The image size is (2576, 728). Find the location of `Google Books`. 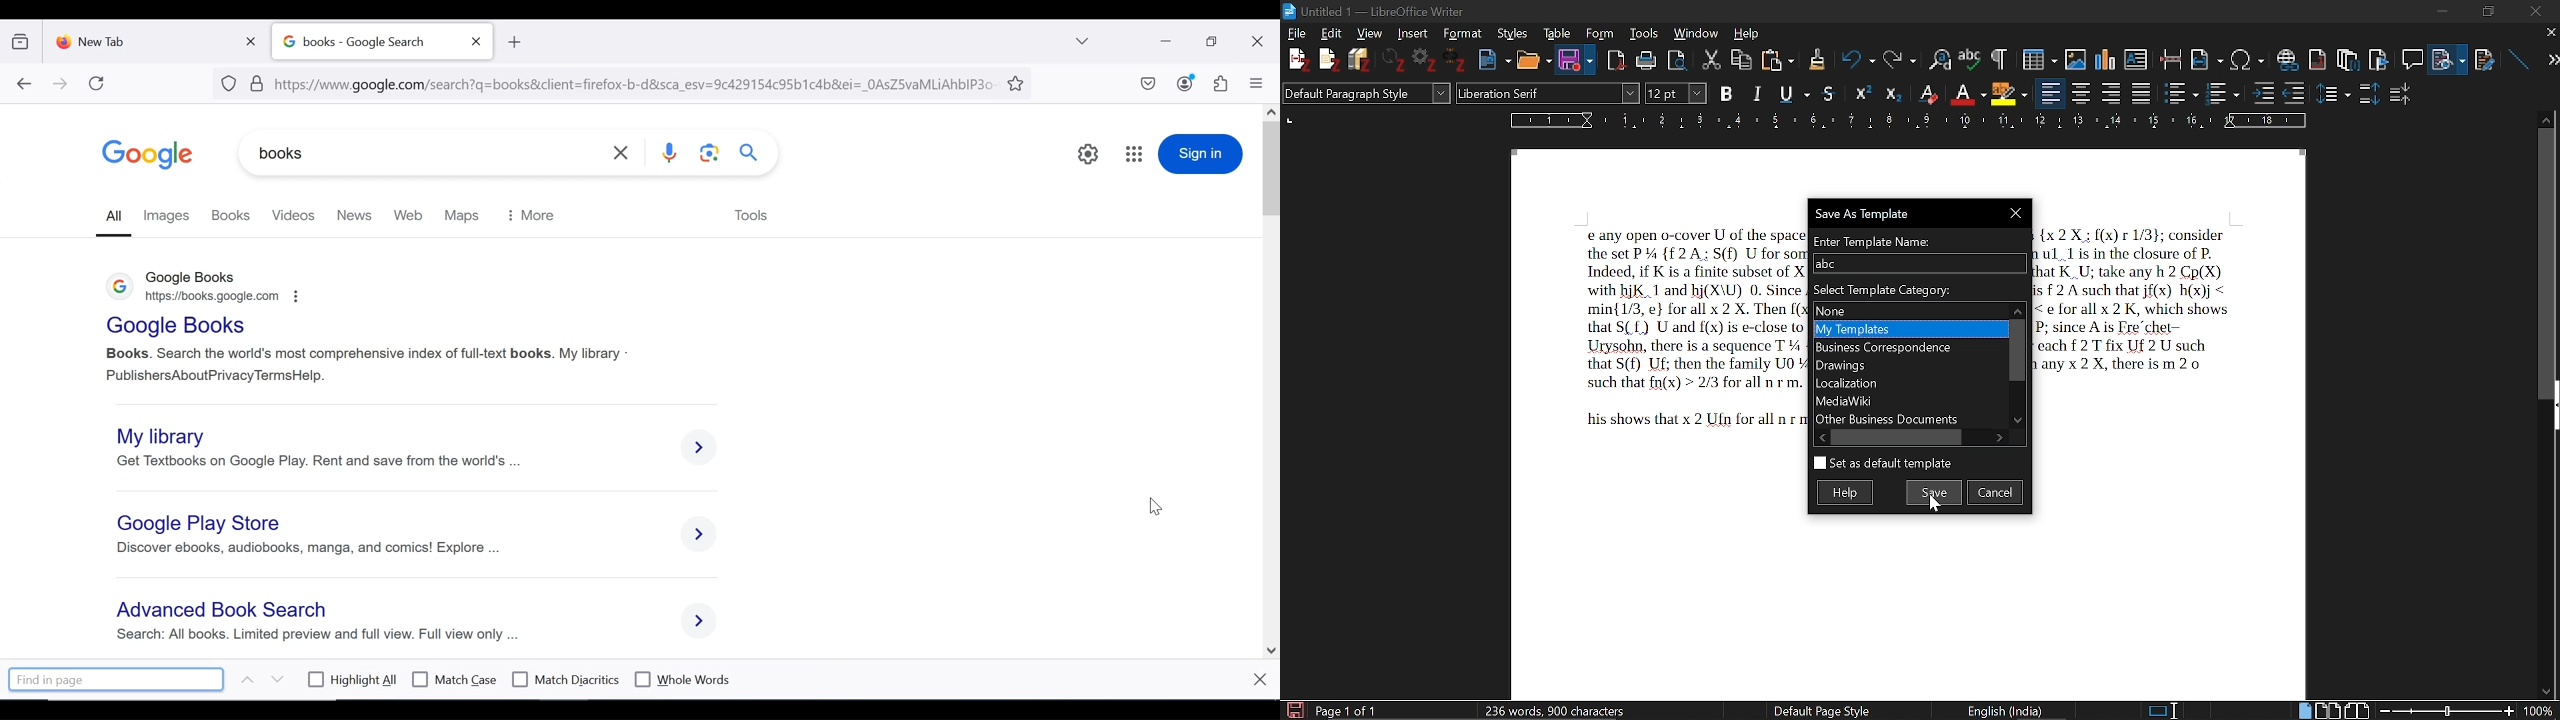

Google Books is located at coordinates (178, 327).